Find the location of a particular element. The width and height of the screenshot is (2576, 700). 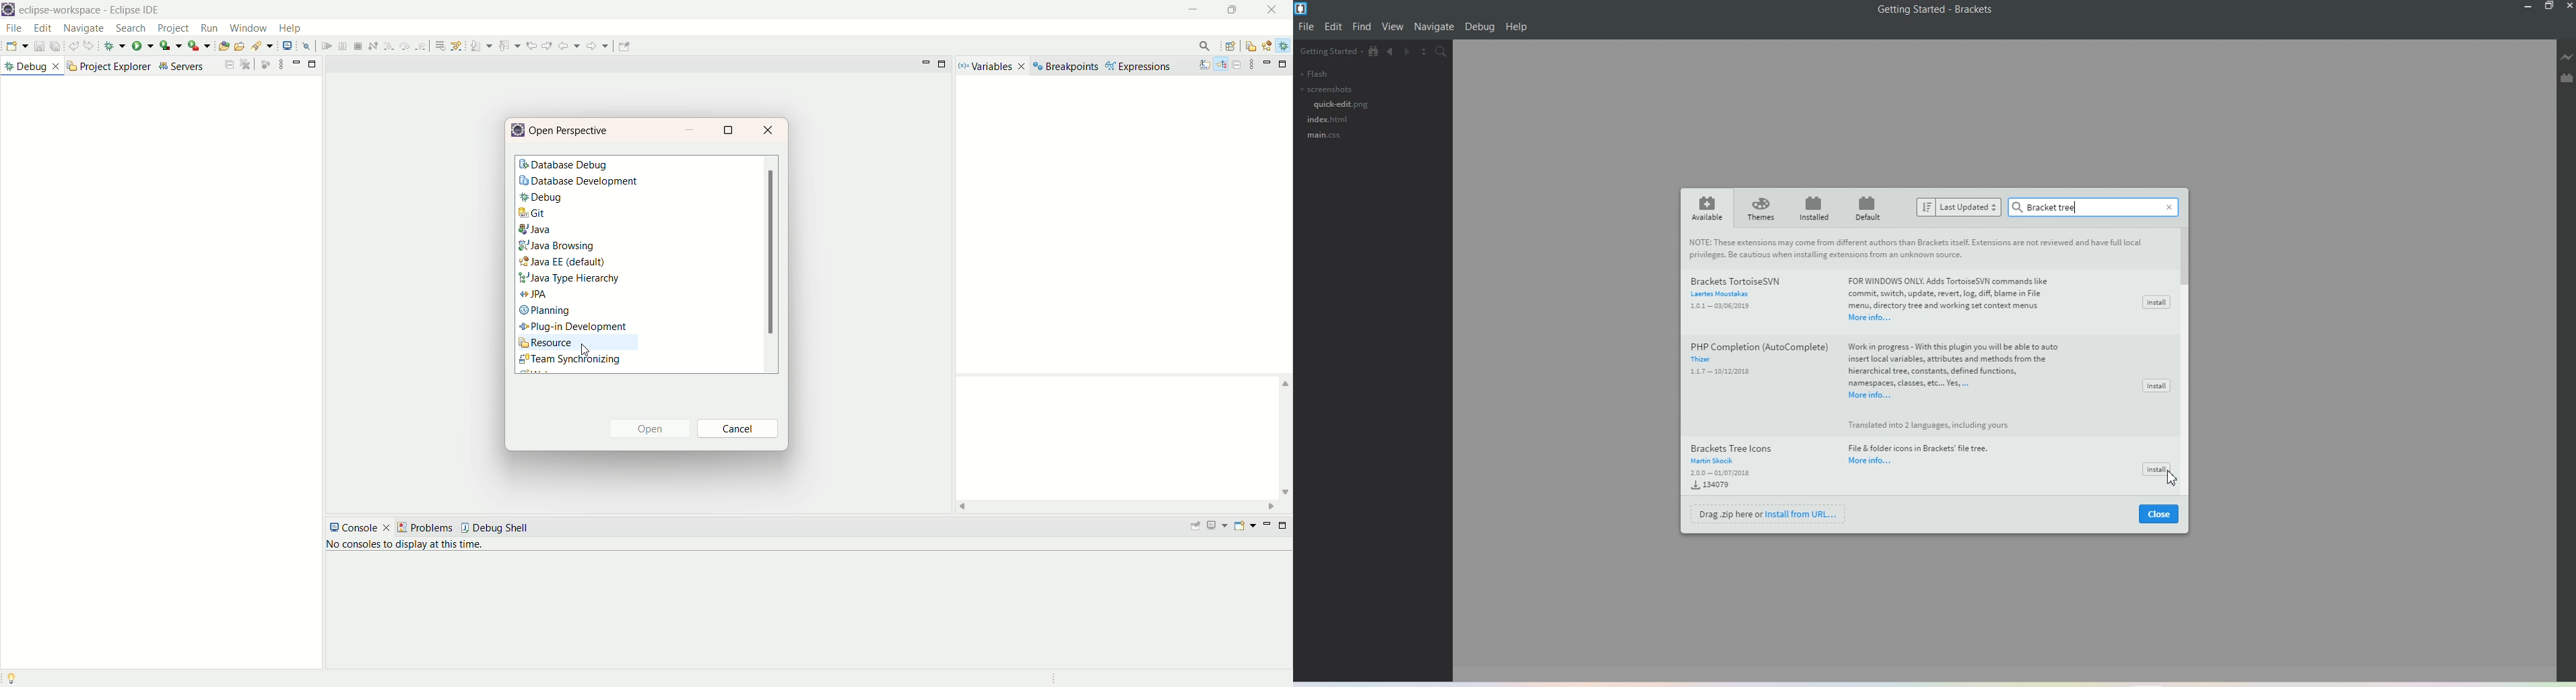

Installed is located at coordinates (1814, 208).